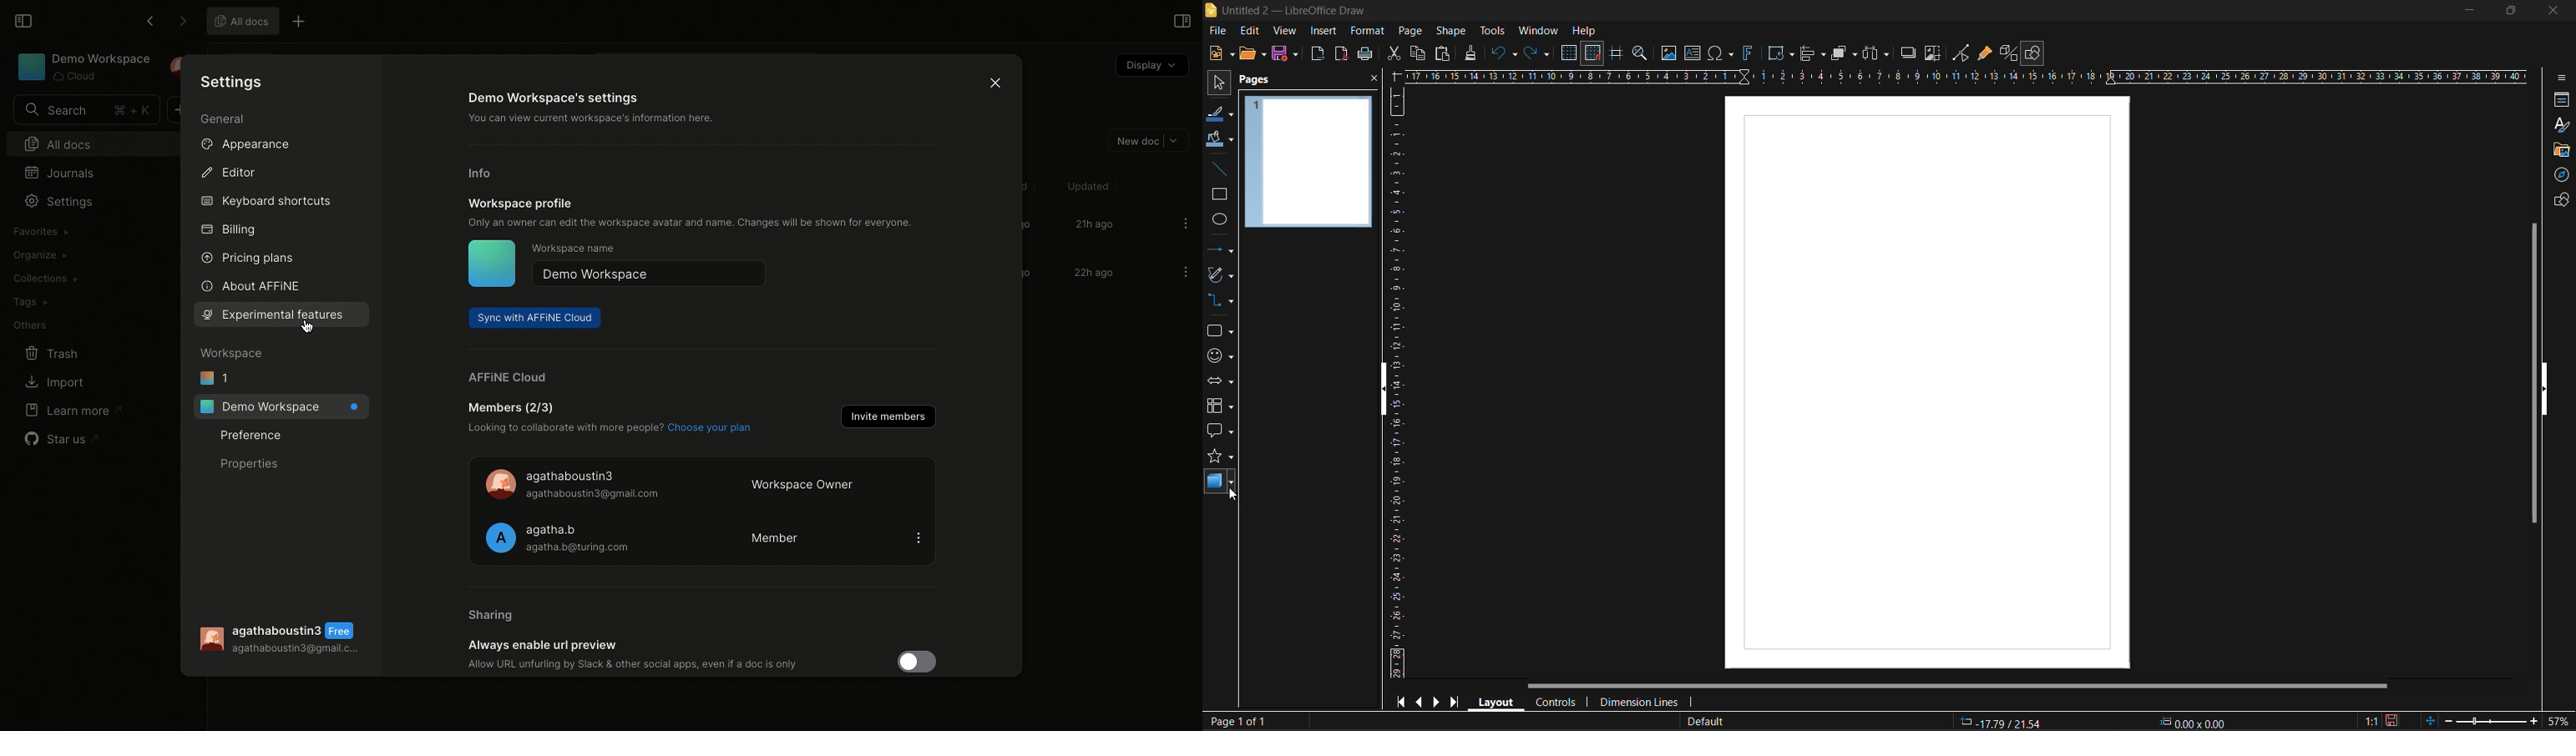 This screenshot has height=756, width=2576. Describe the element at coordinates (1218, 355) in the screenshot. I see `symbols` at that location.